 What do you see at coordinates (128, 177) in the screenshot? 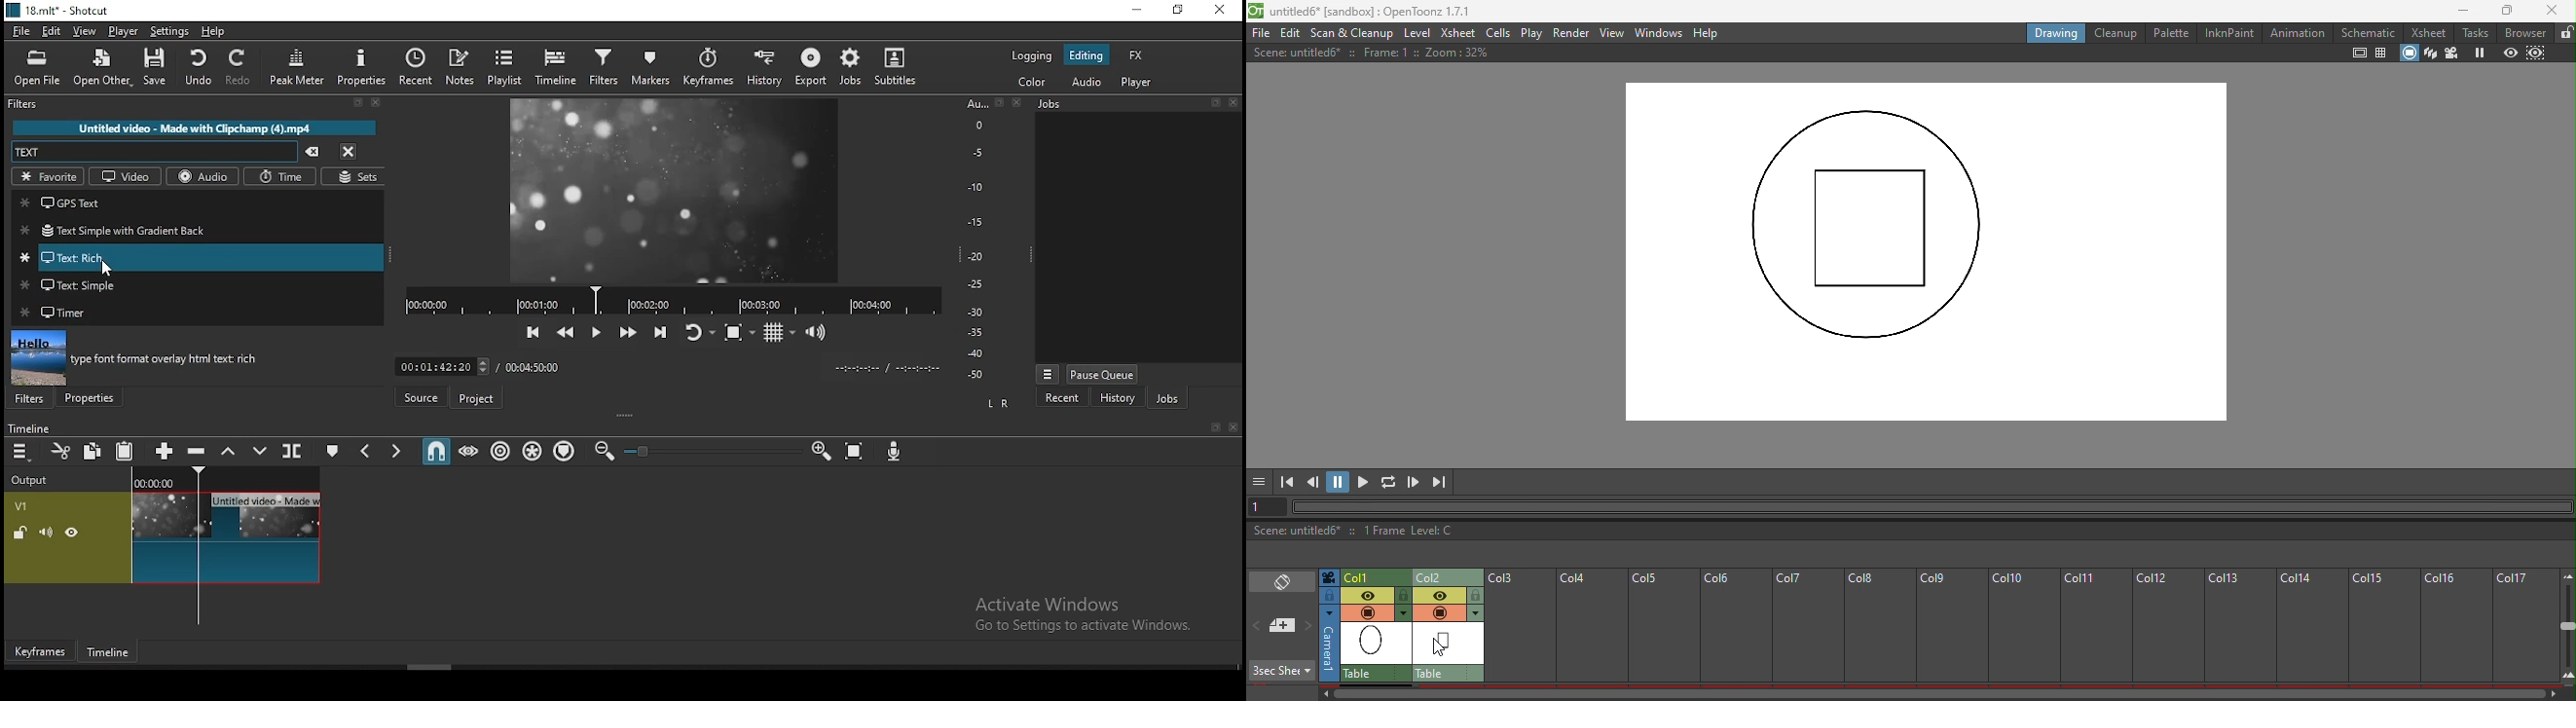
I see `video` at bounding box center [128, 177].